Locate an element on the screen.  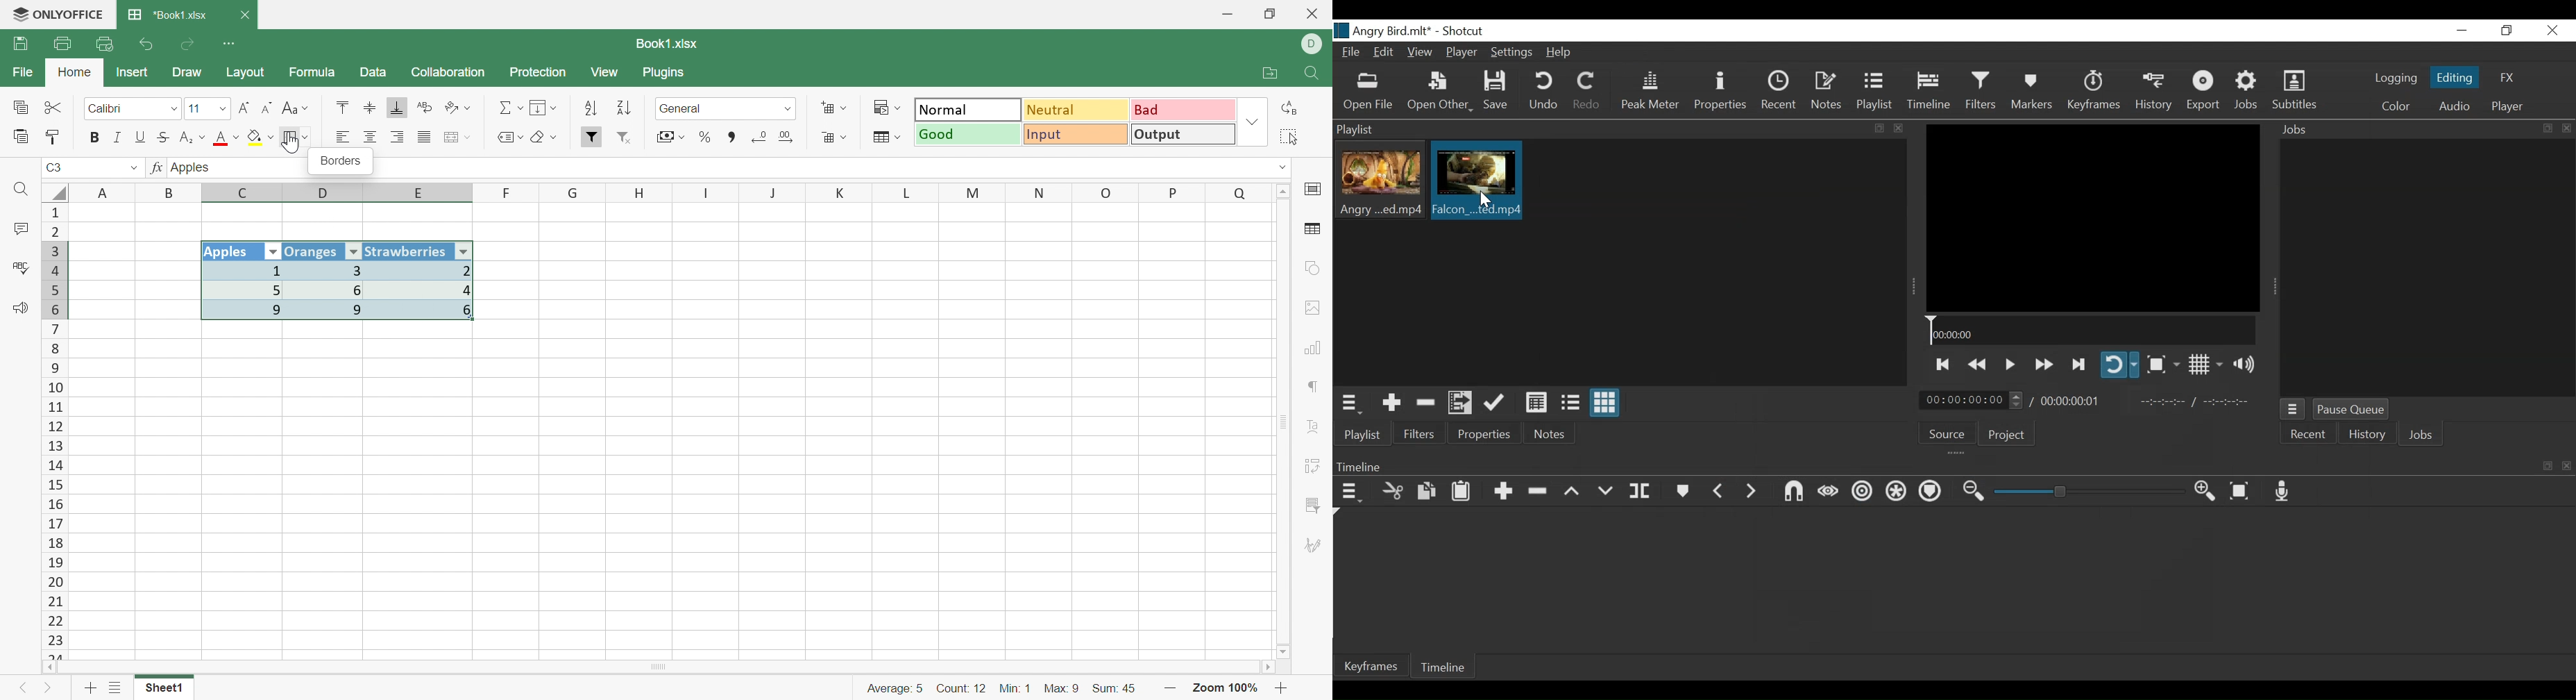
Descending order is located at coordinates (622, 110).